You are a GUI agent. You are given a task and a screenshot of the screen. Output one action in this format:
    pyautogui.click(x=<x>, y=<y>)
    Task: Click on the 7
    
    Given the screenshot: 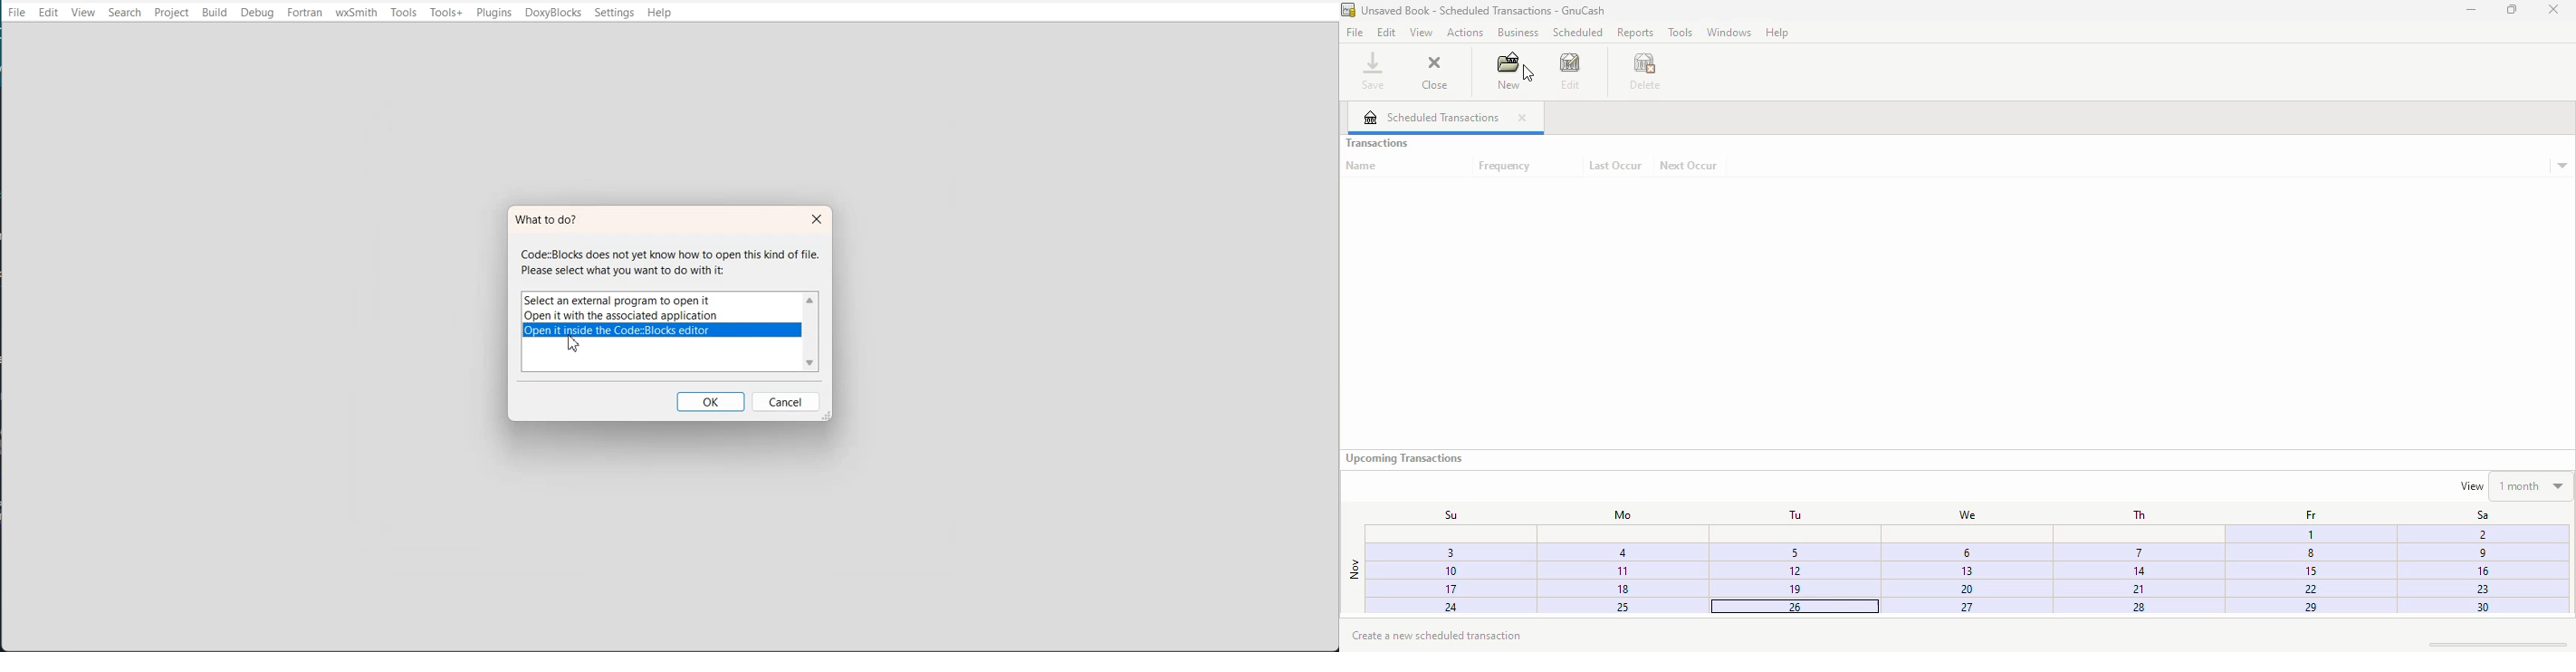 What is the action you would take?
    pyautogui.click(x=2135, y=551)
    